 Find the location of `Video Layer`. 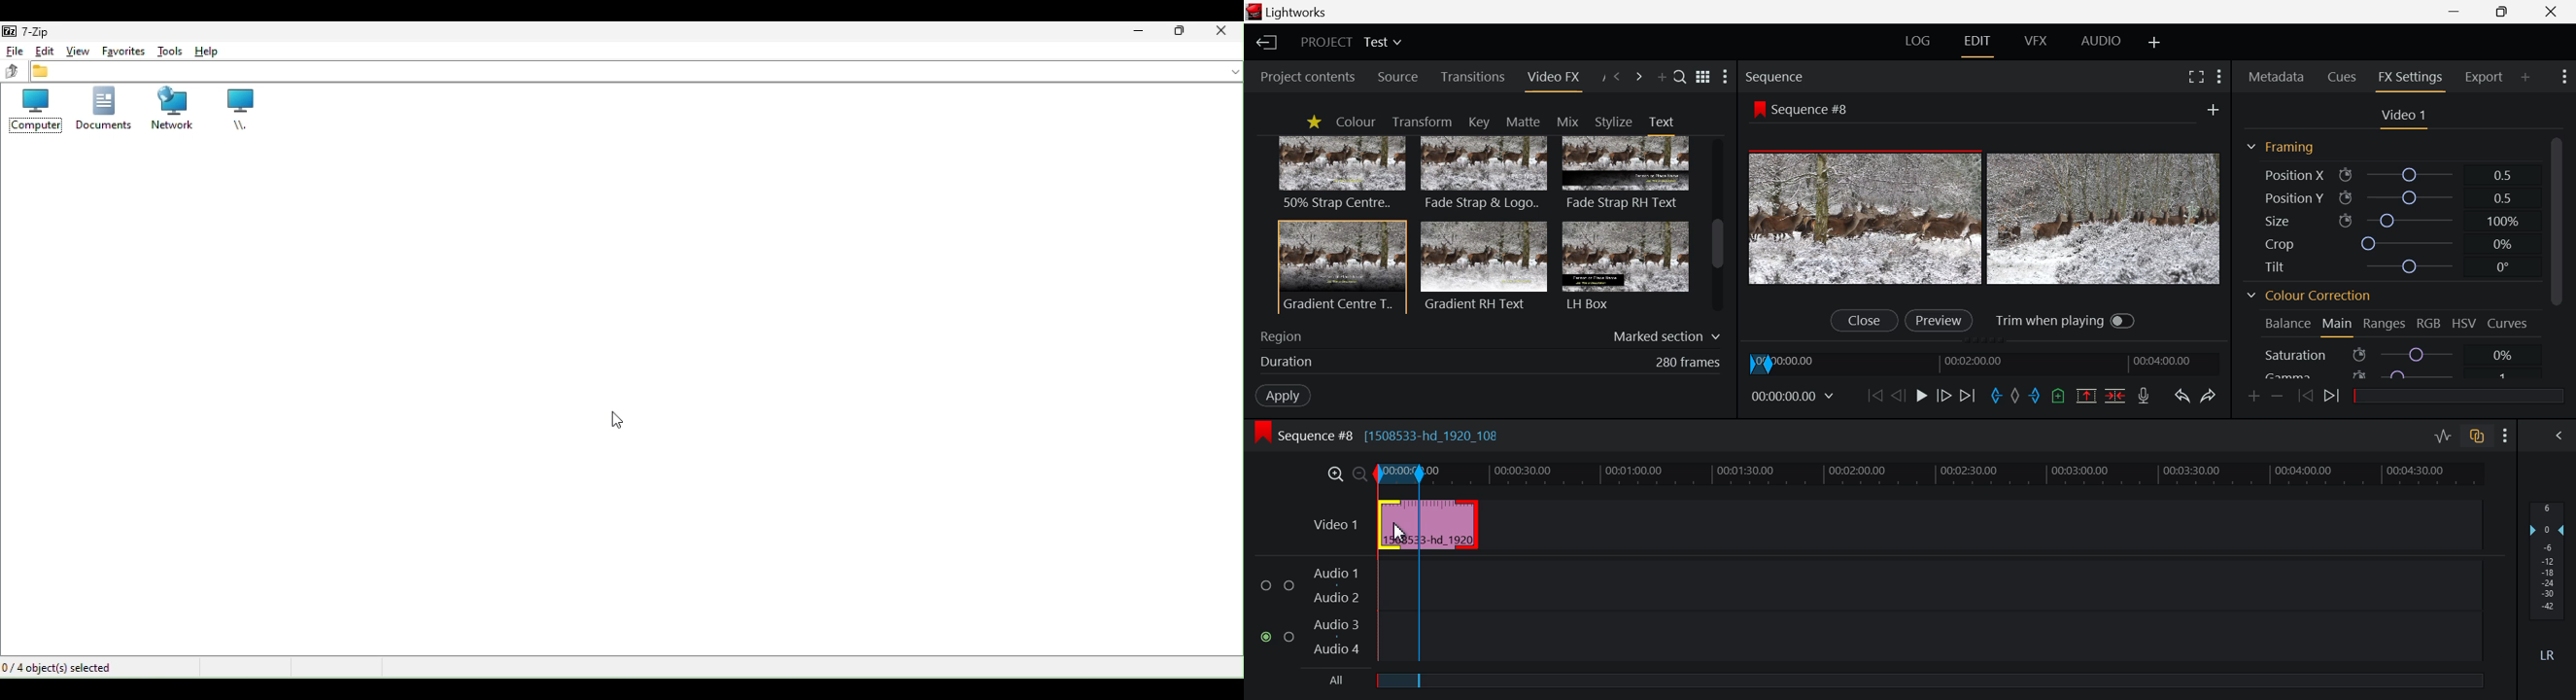

Video Layer is located at coordinates (1334, 522).